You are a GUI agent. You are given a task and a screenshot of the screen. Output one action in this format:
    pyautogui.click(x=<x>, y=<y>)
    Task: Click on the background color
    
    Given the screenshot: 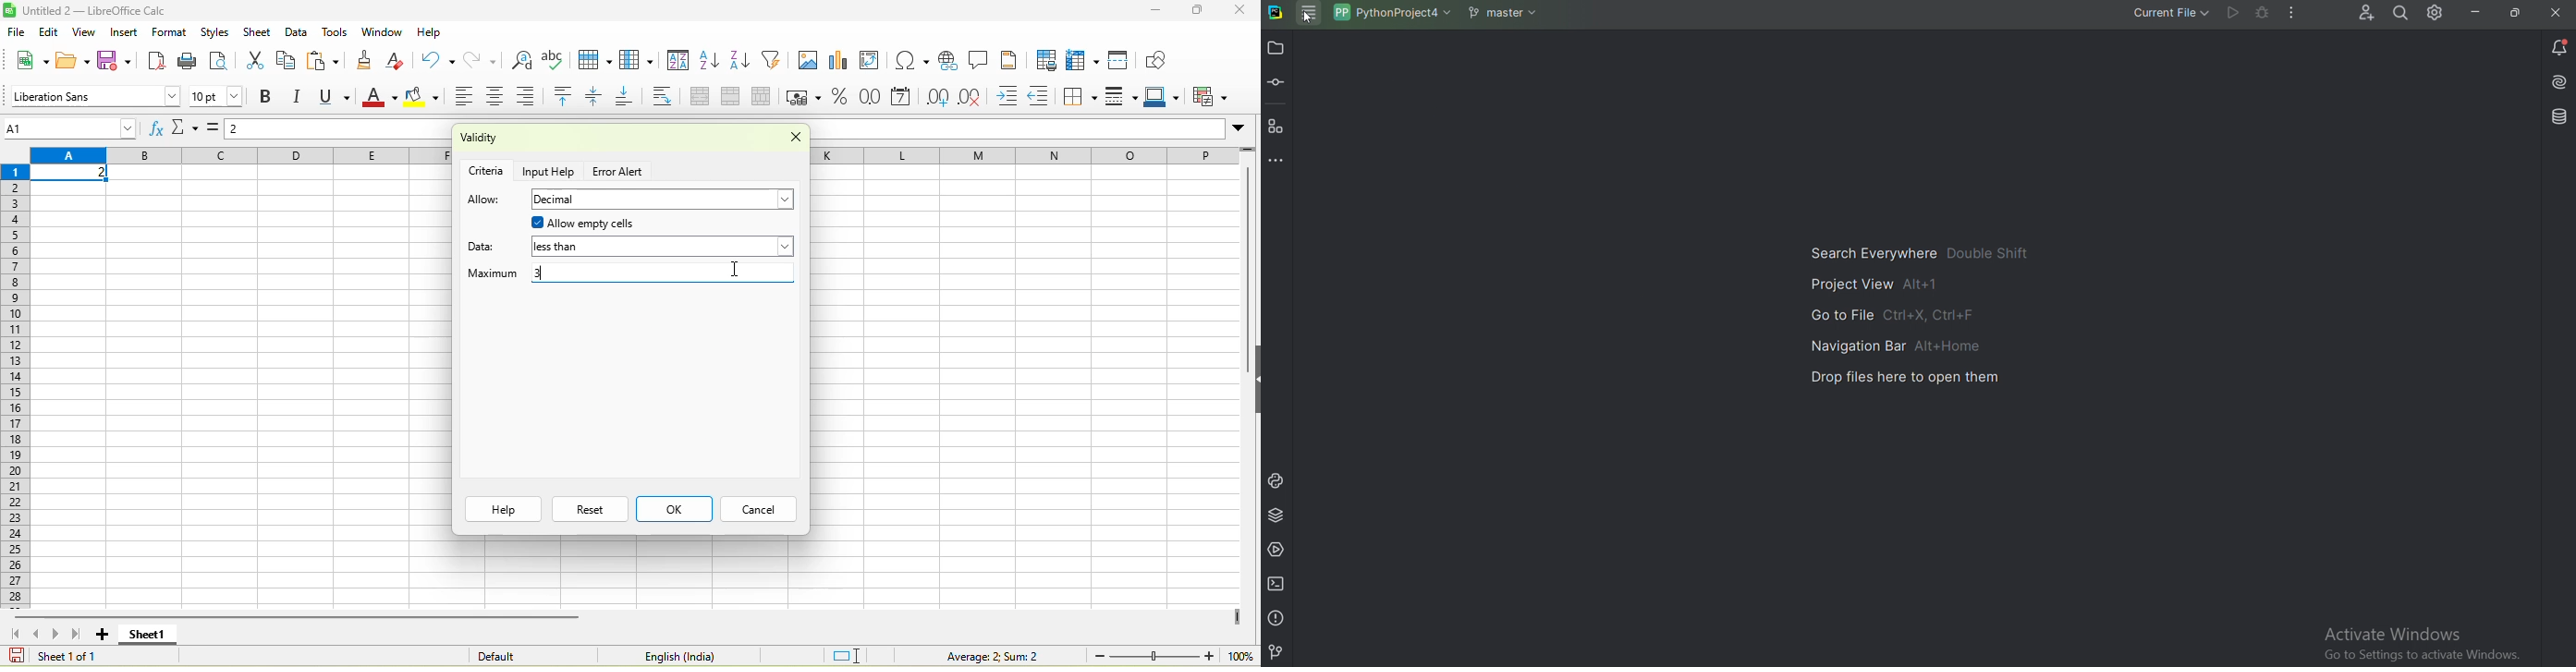 What is the action you would take?
    pyautogui.click(x=422, y=98)
    